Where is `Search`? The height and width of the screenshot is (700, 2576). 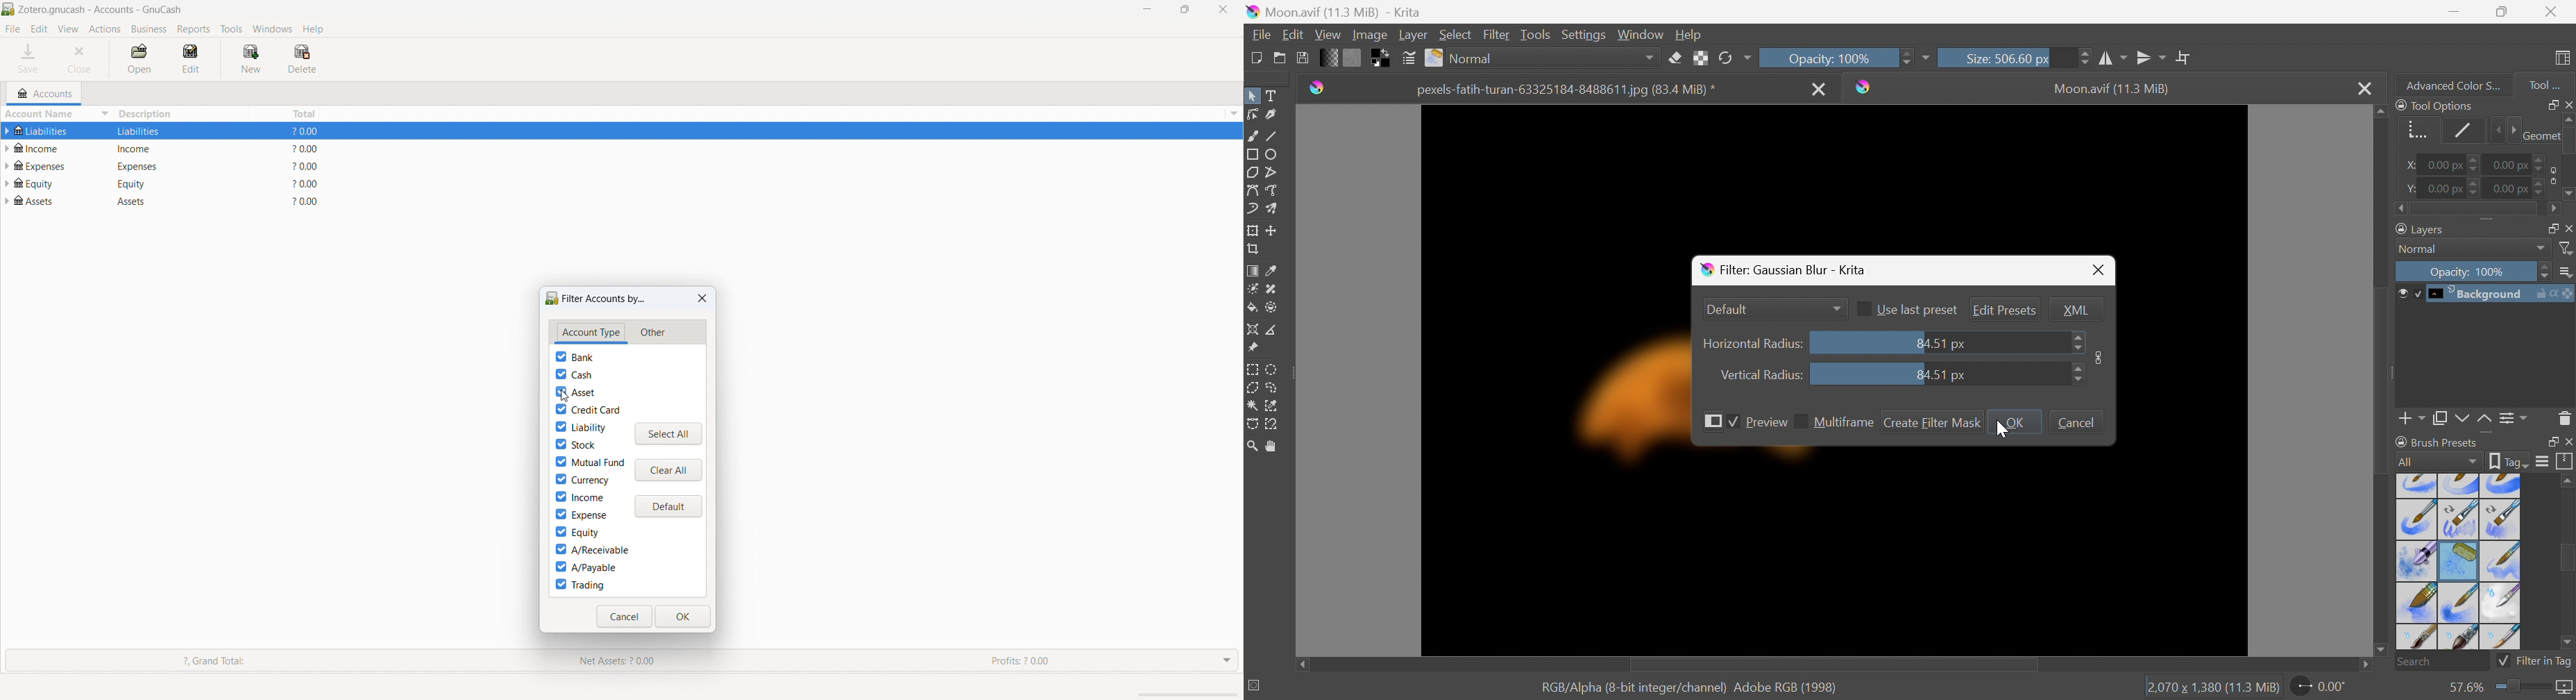
Search is located at coordinates (2441, 662).